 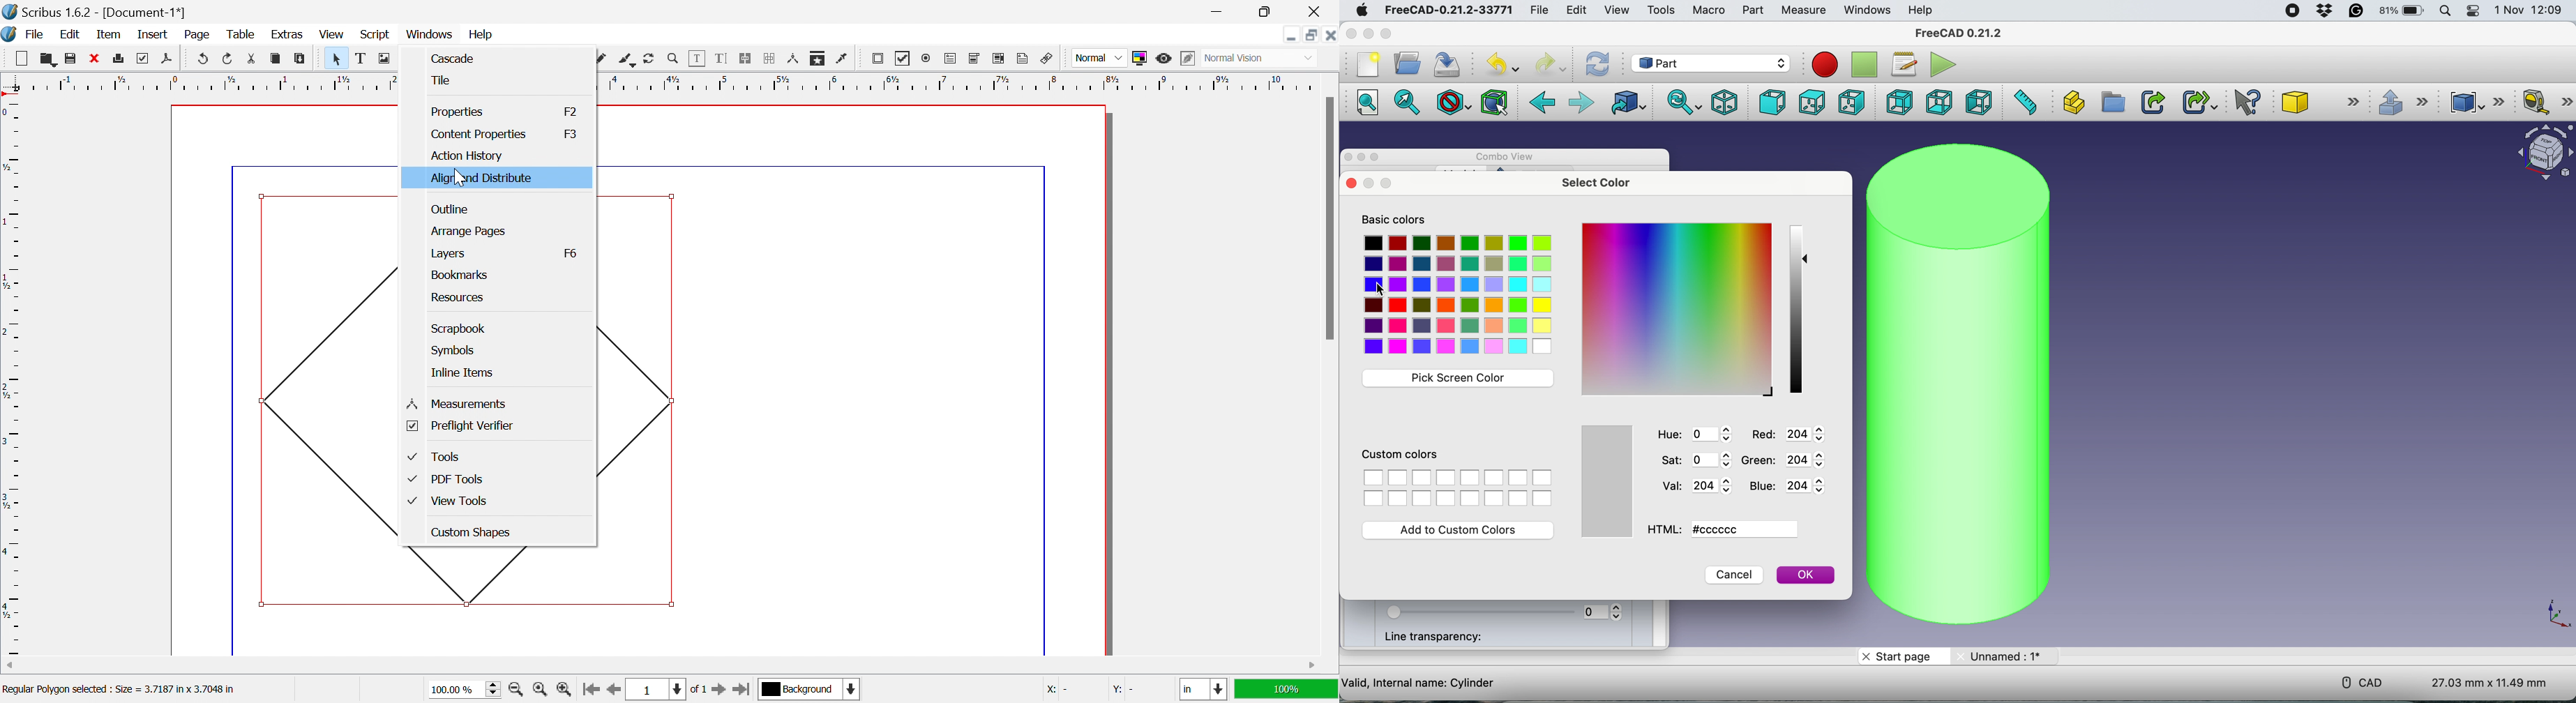 What do you see at coordinates (1691, 485) in the screenshot?
I see `val` at bounding box center [1691, 485].